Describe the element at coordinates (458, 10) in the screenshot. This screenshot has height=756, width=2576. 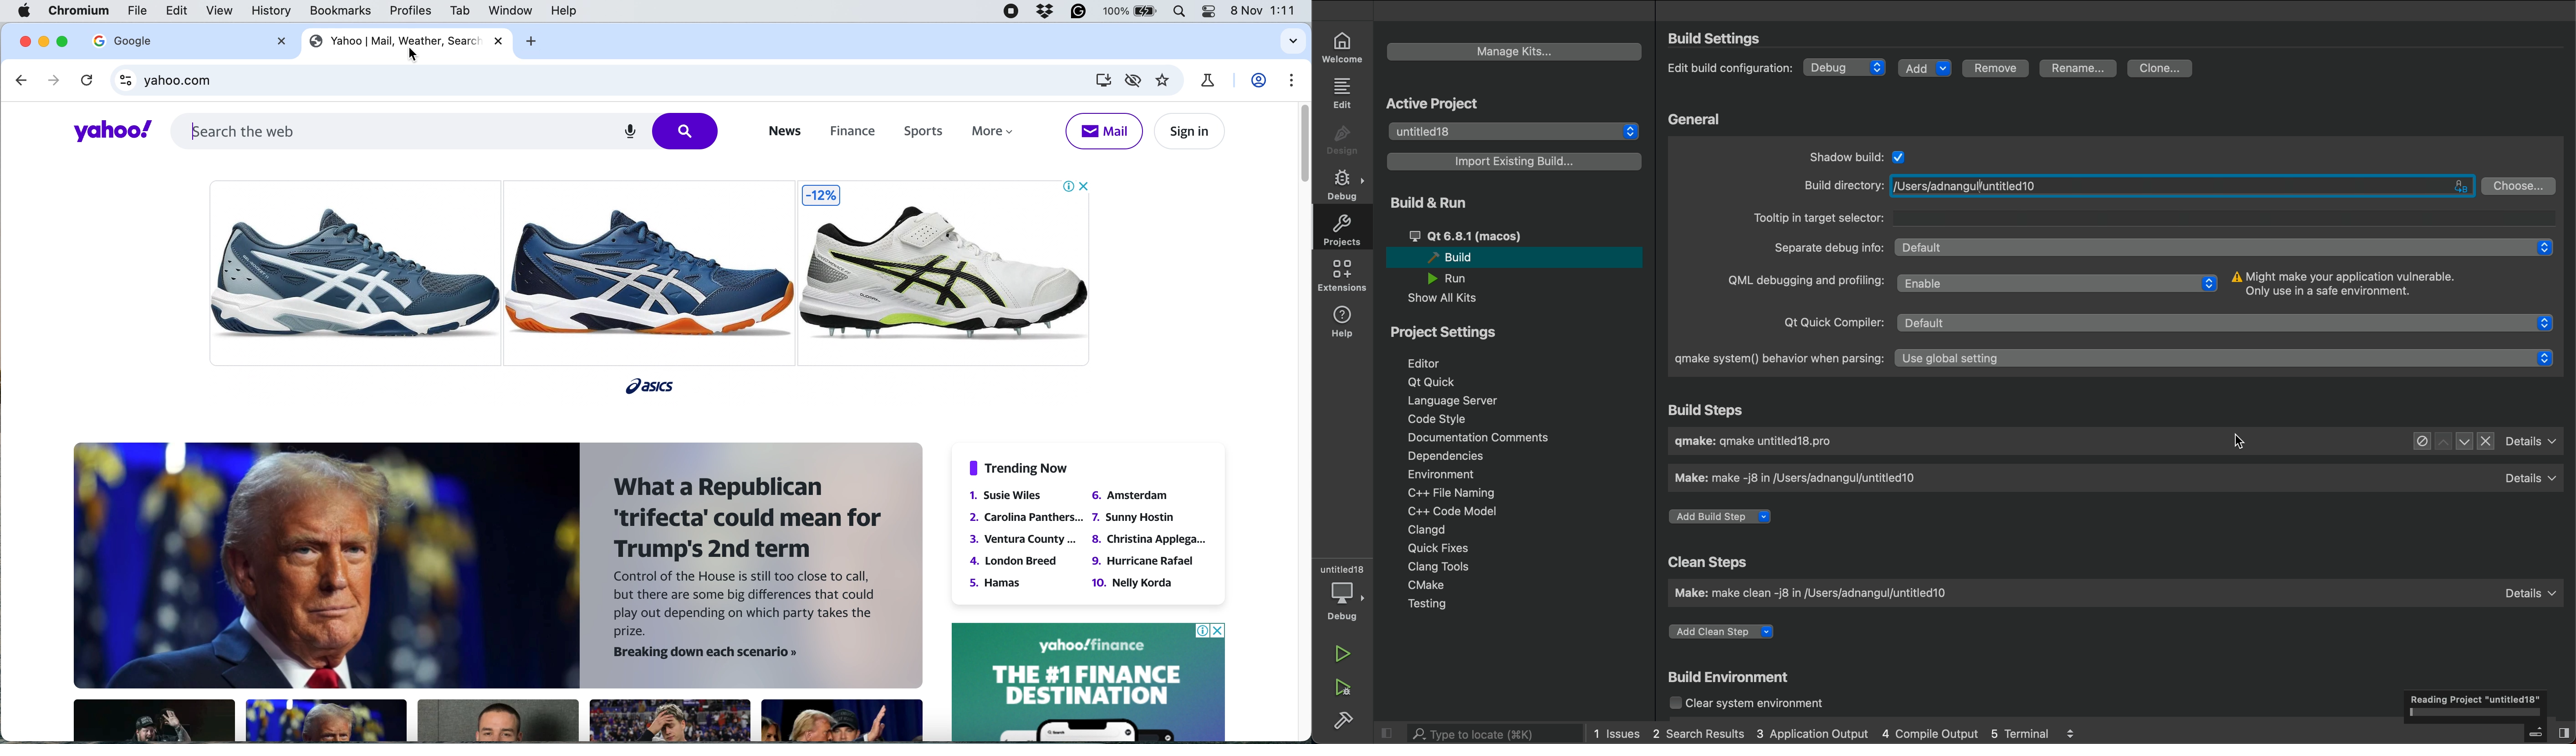
I see `tab` at that location.